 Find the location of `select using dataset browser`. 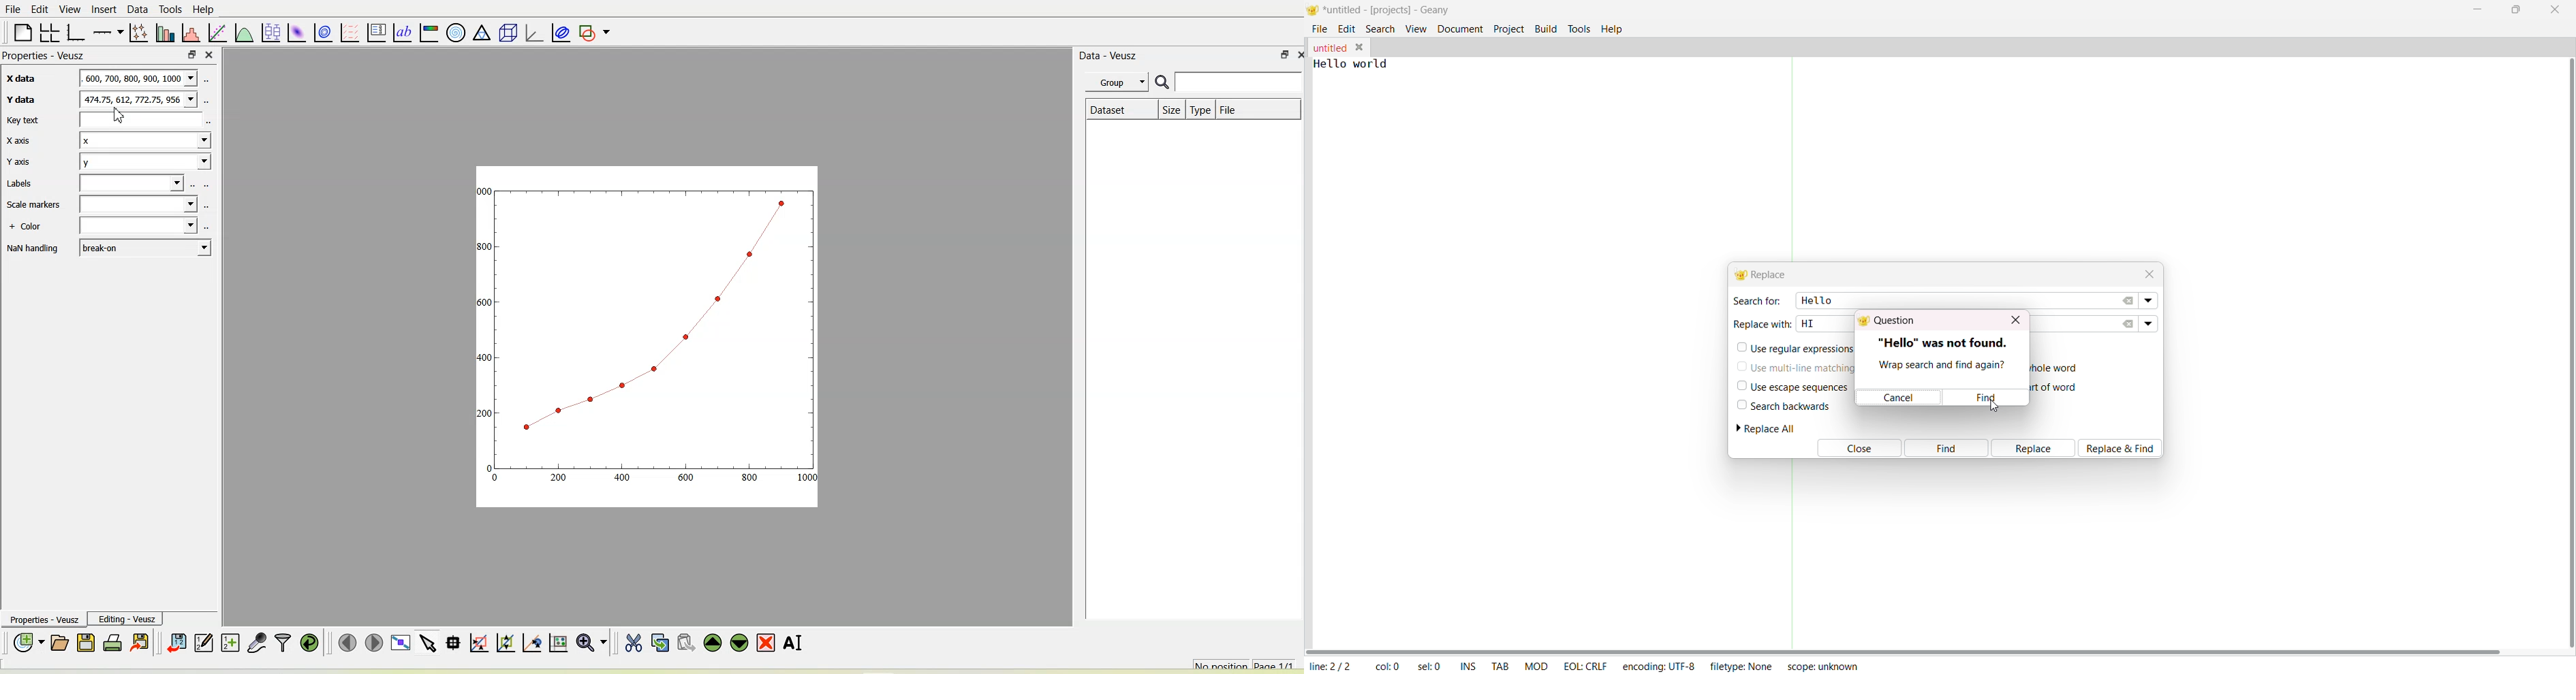

select using dataset browser is located at coordinates (206, 100).